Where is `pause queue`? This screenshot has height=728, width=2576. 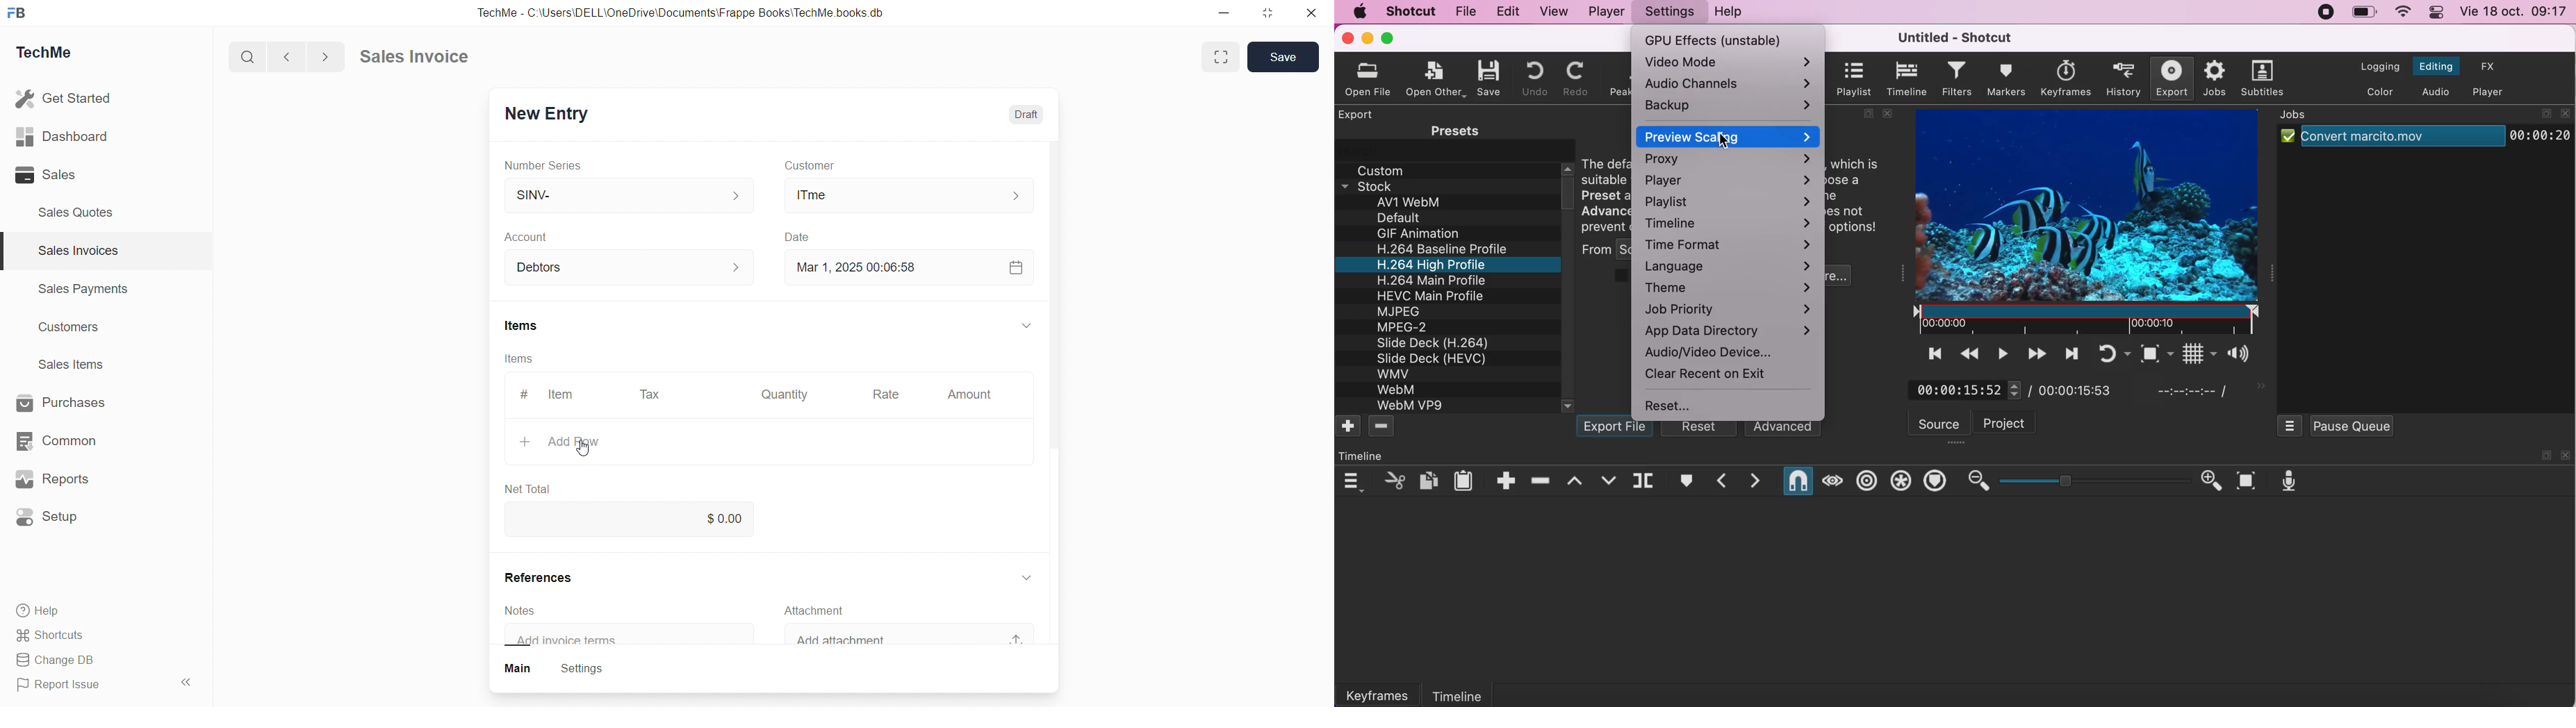 pause queue is located at coordinates (2351, 425).